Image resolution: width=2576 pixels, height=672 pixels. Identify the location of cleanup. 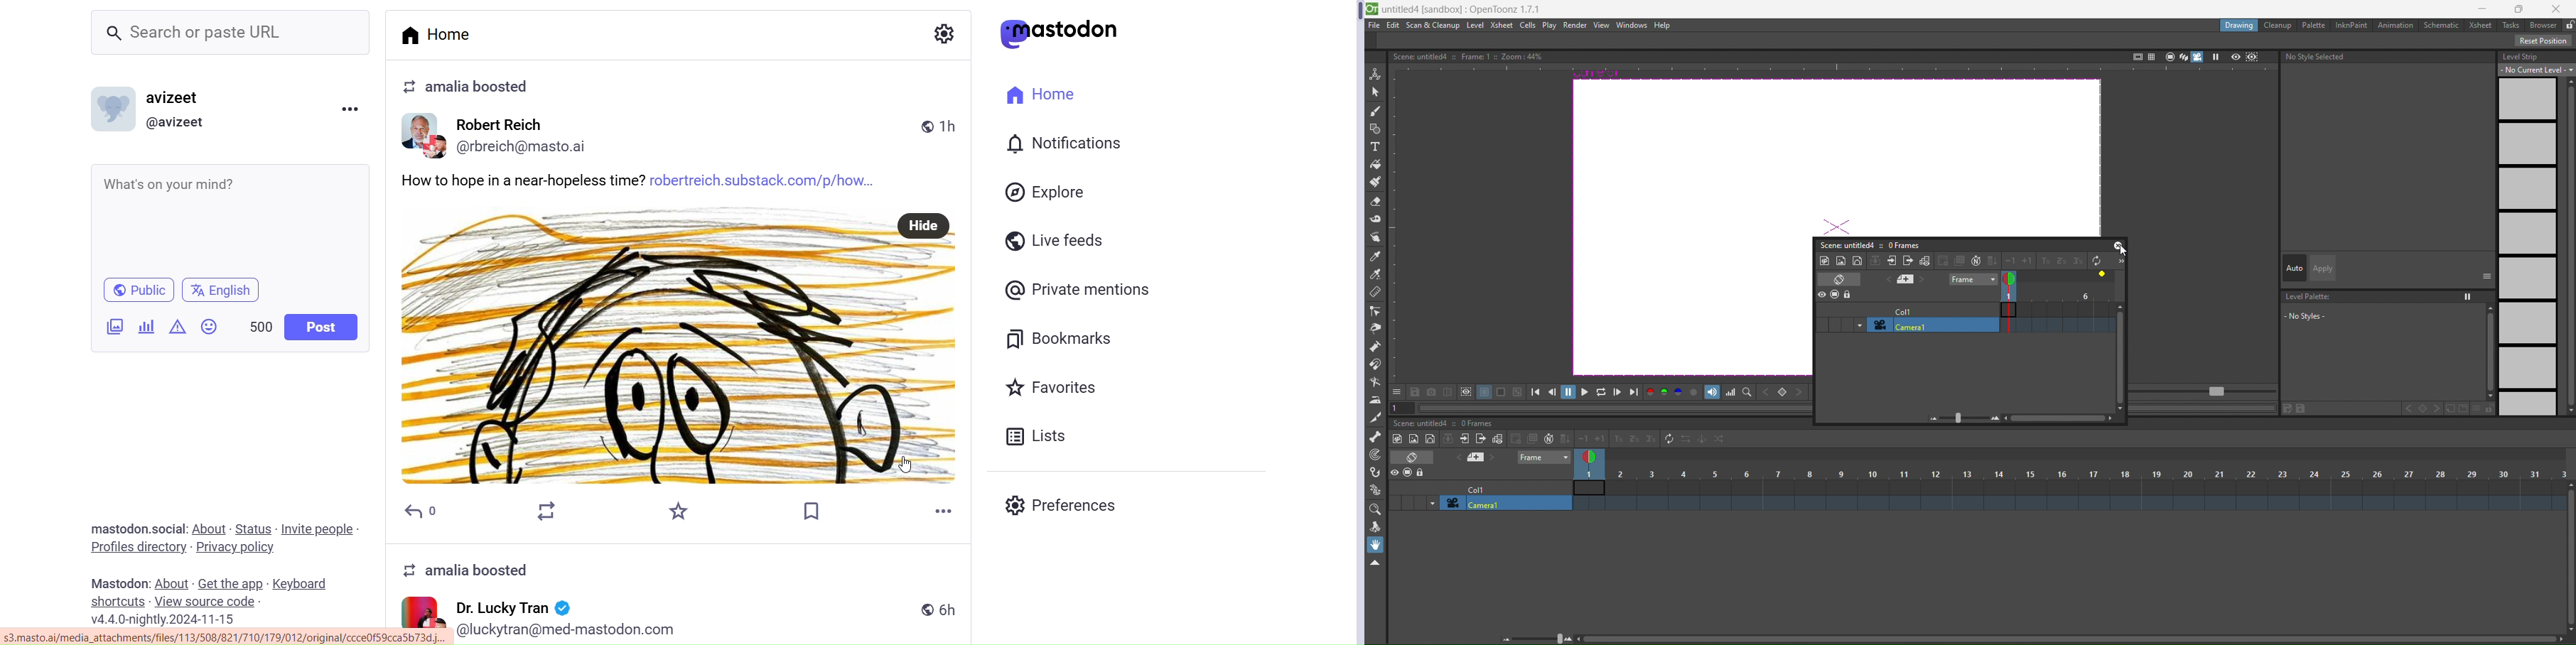
(2279, 25).